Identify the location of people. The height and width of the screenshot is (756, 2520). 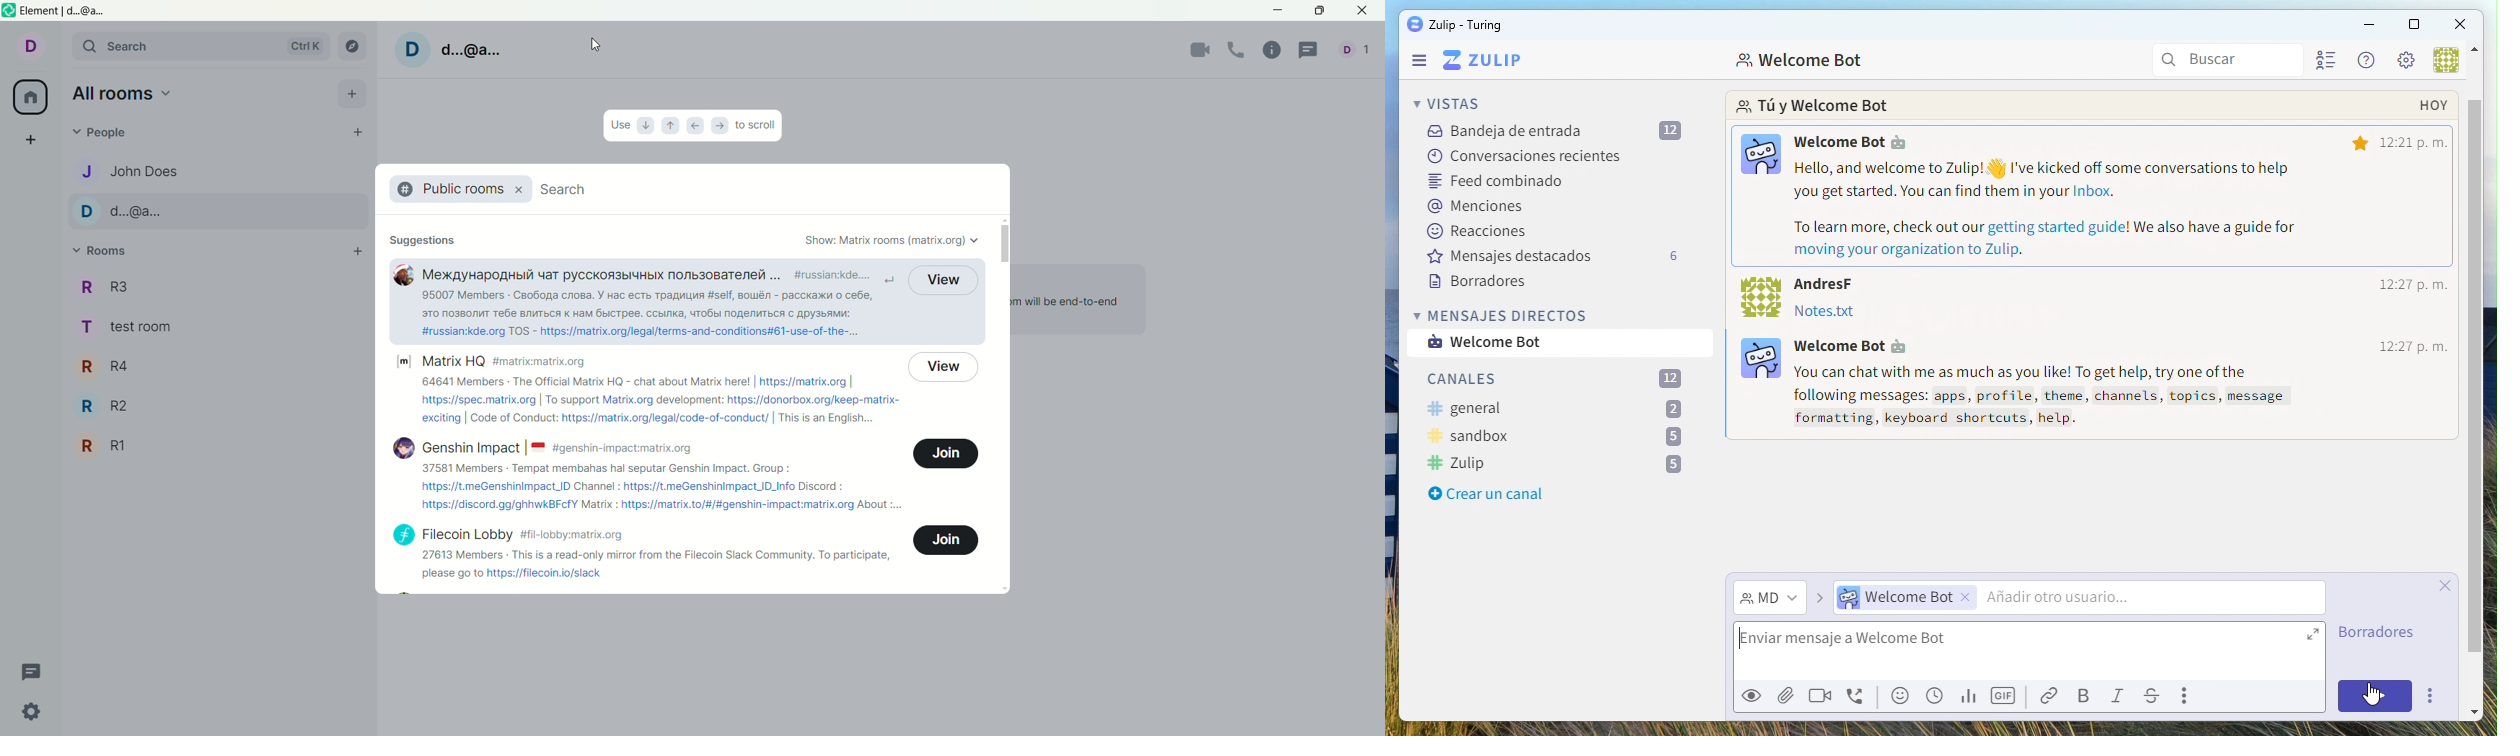
(105, 133).